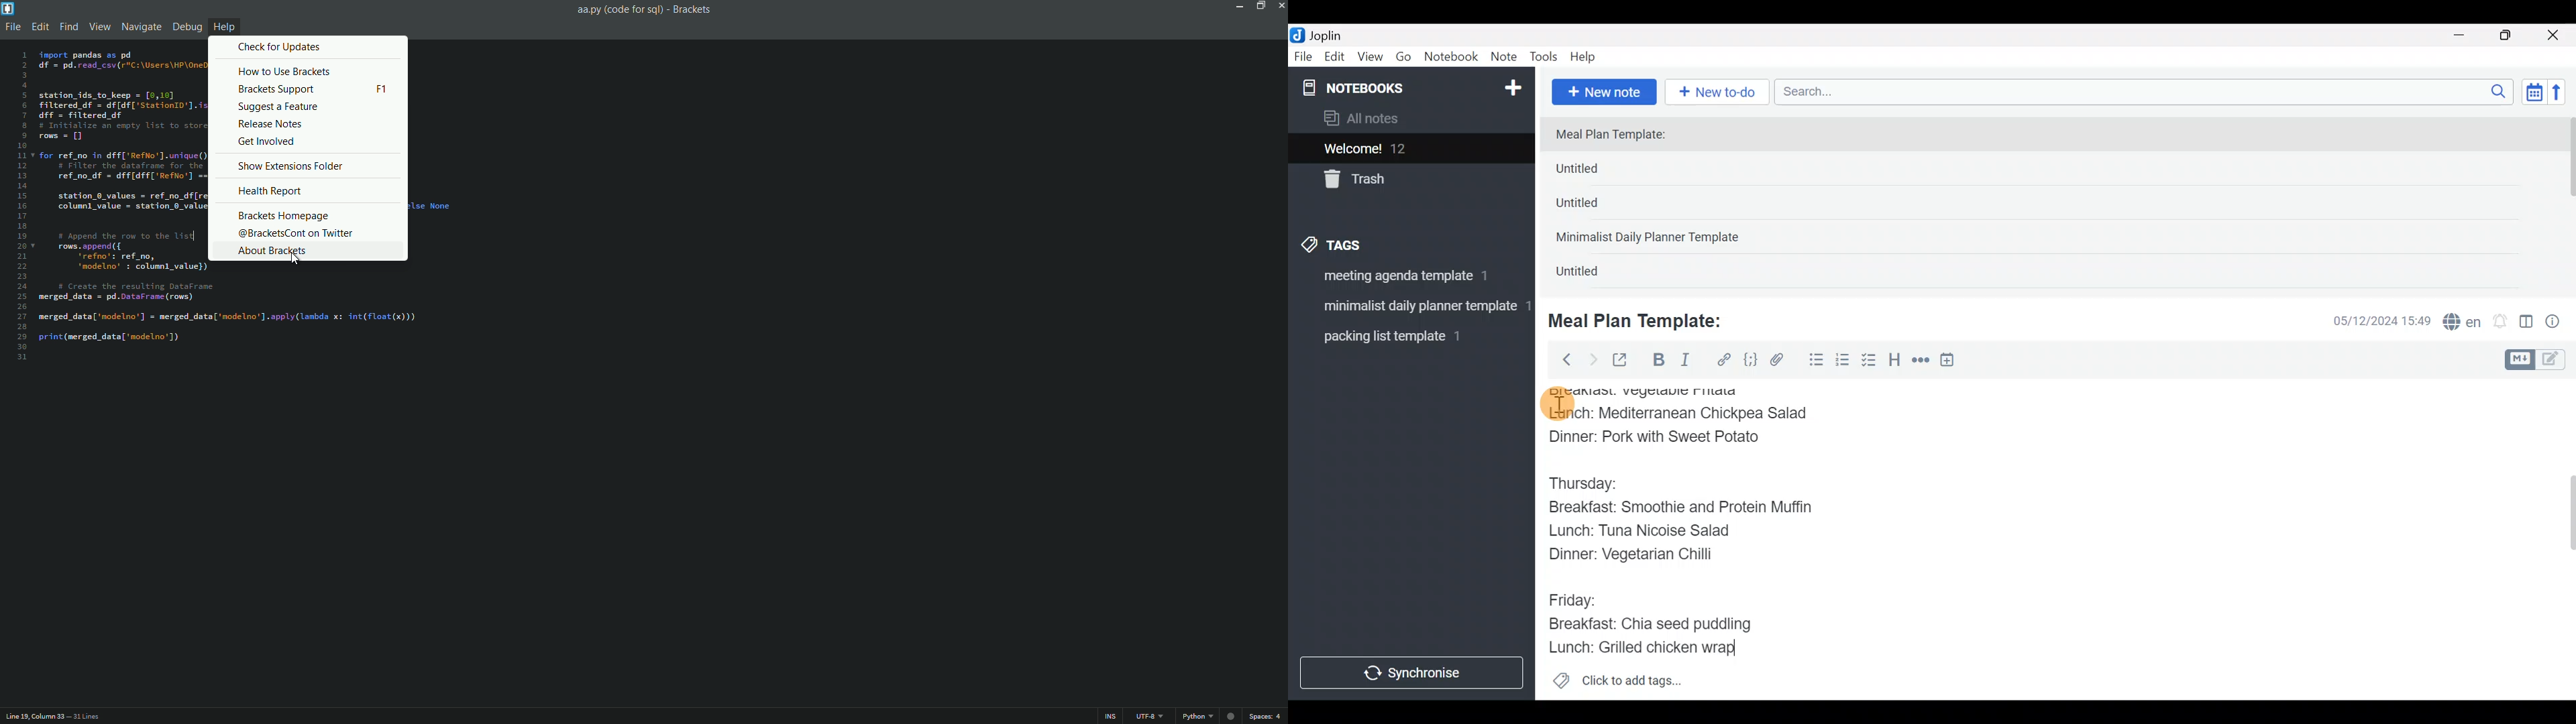  I want to click on Checkbox, so click(1870, 361).